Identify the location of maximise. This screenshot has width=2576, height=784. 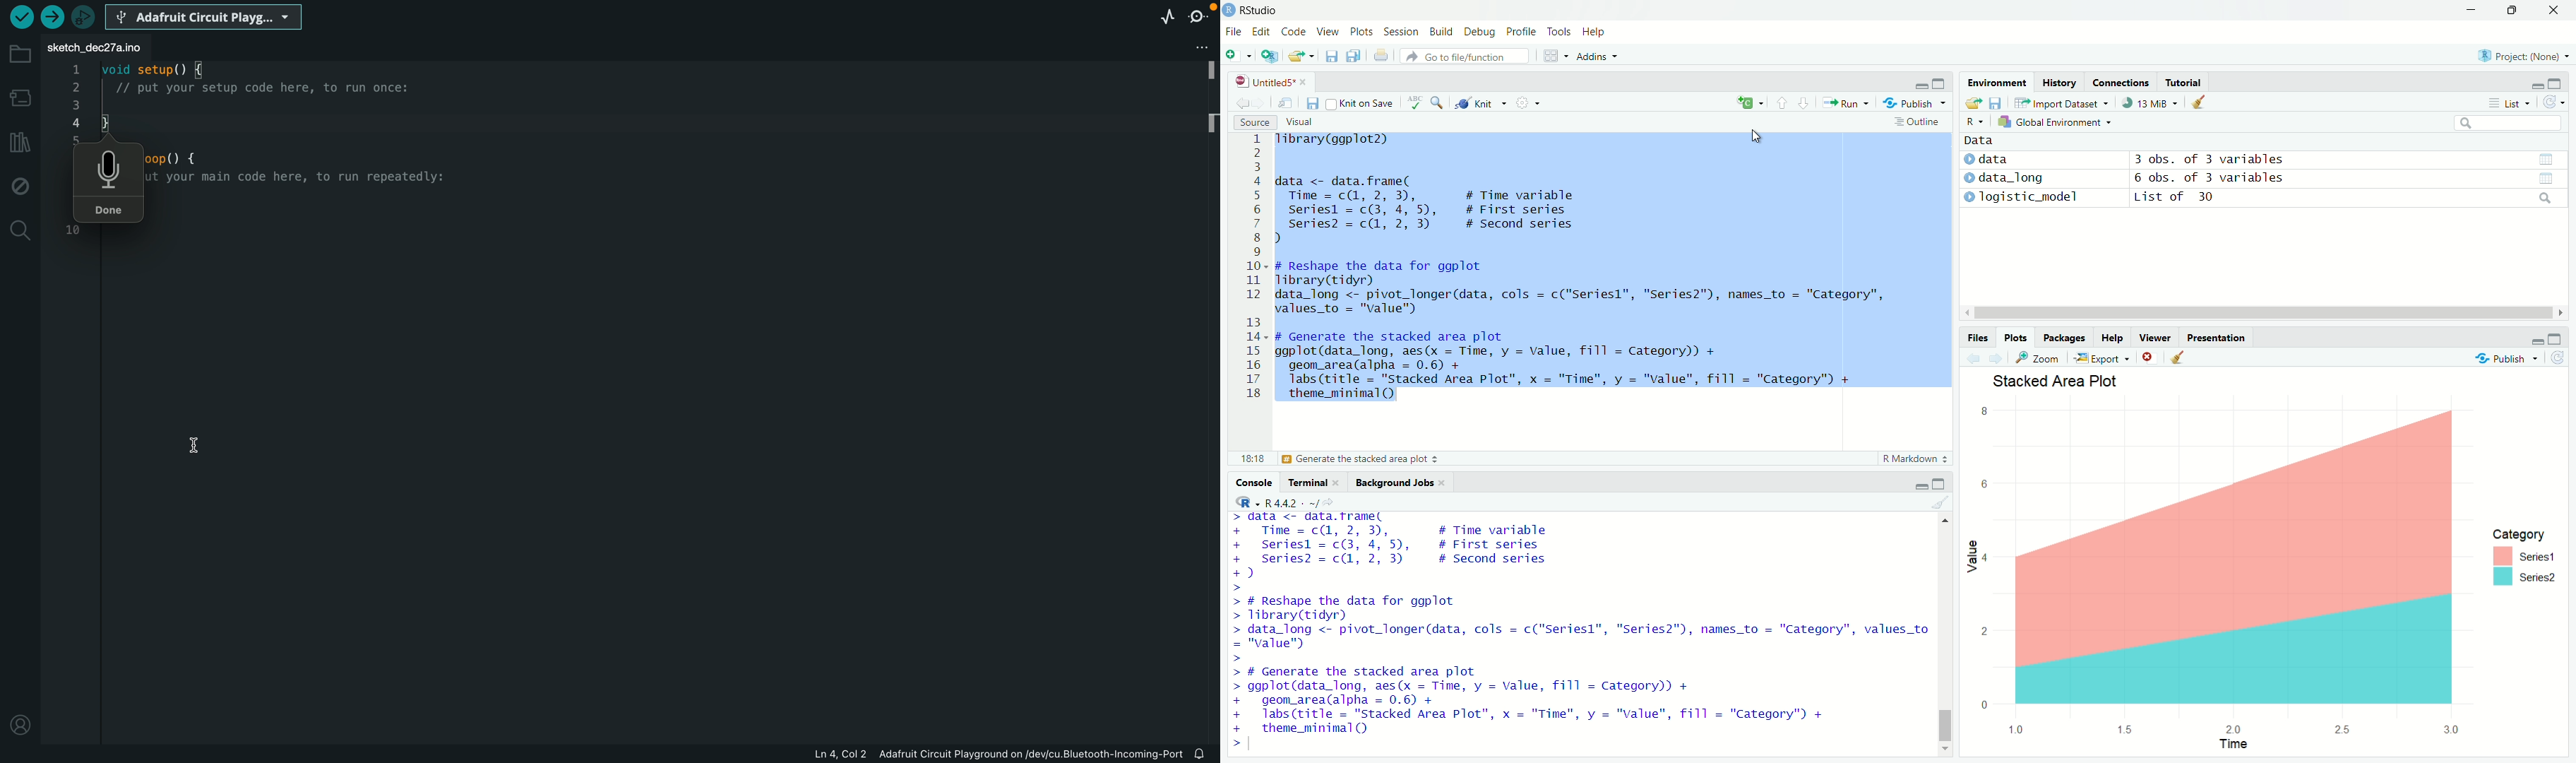
(2556, 82).